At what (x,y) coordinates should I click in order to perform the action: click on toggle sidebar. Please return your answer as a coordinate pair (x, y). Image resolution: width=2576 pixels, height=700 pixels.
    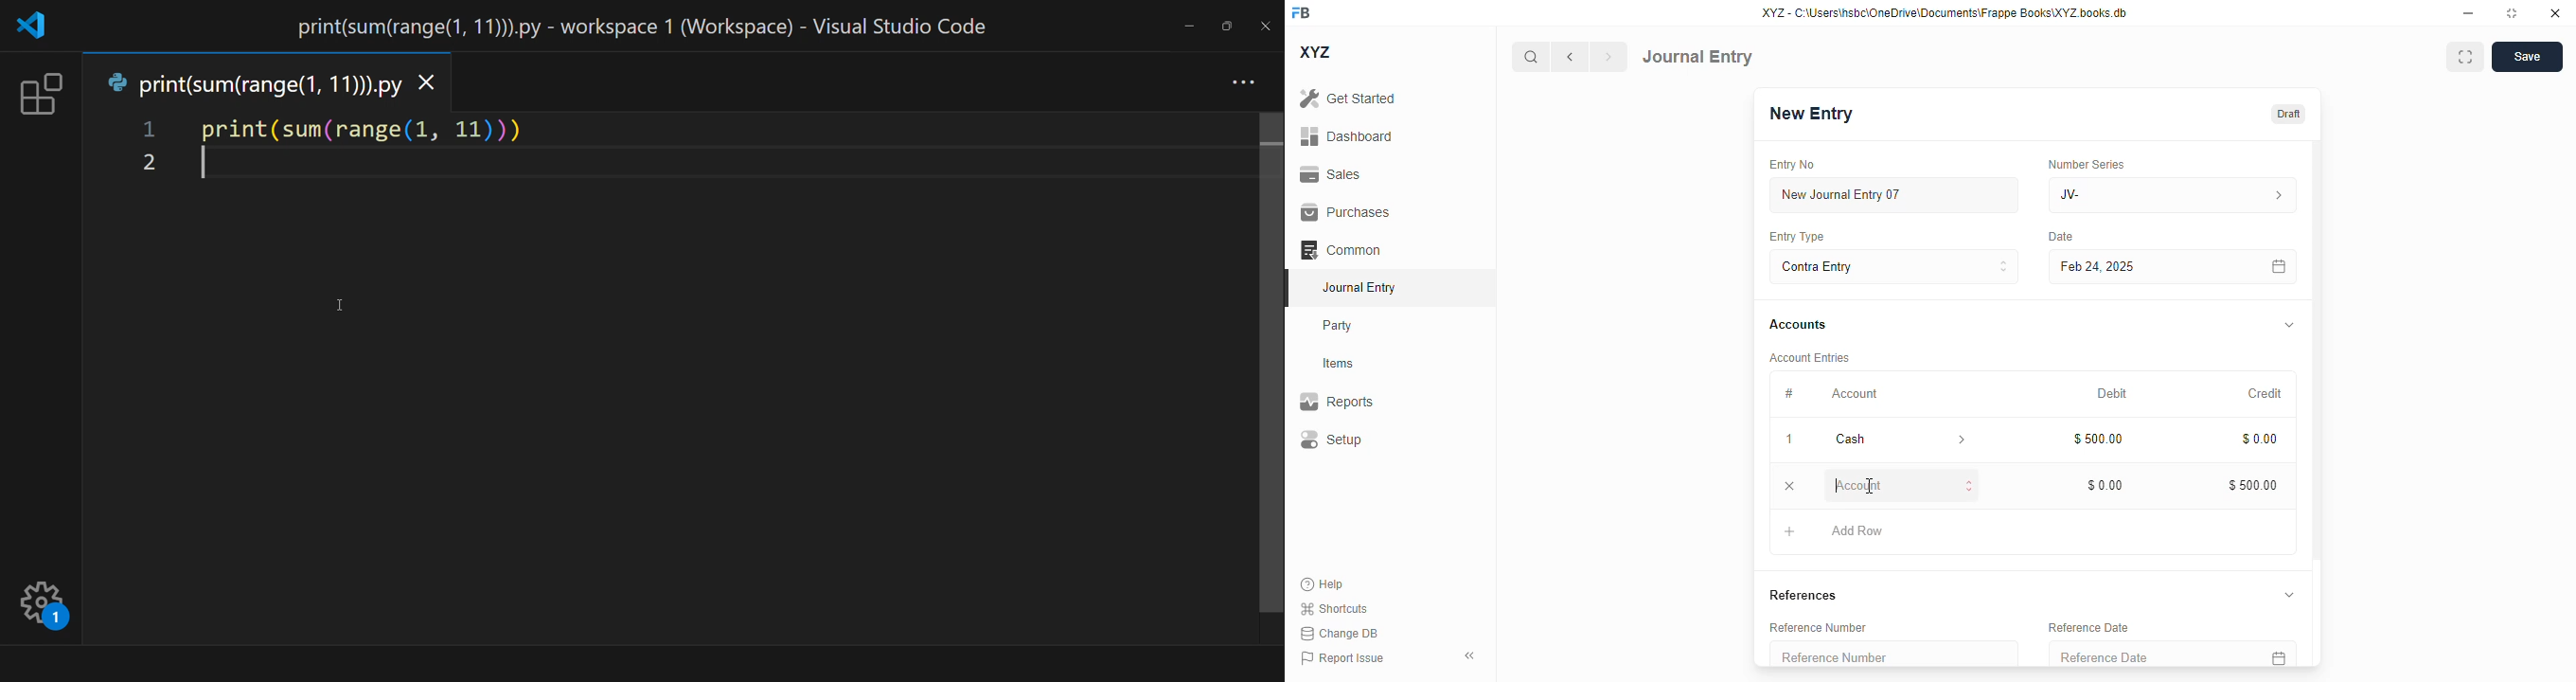
    Looking at the image, I should click on (1471, 655).